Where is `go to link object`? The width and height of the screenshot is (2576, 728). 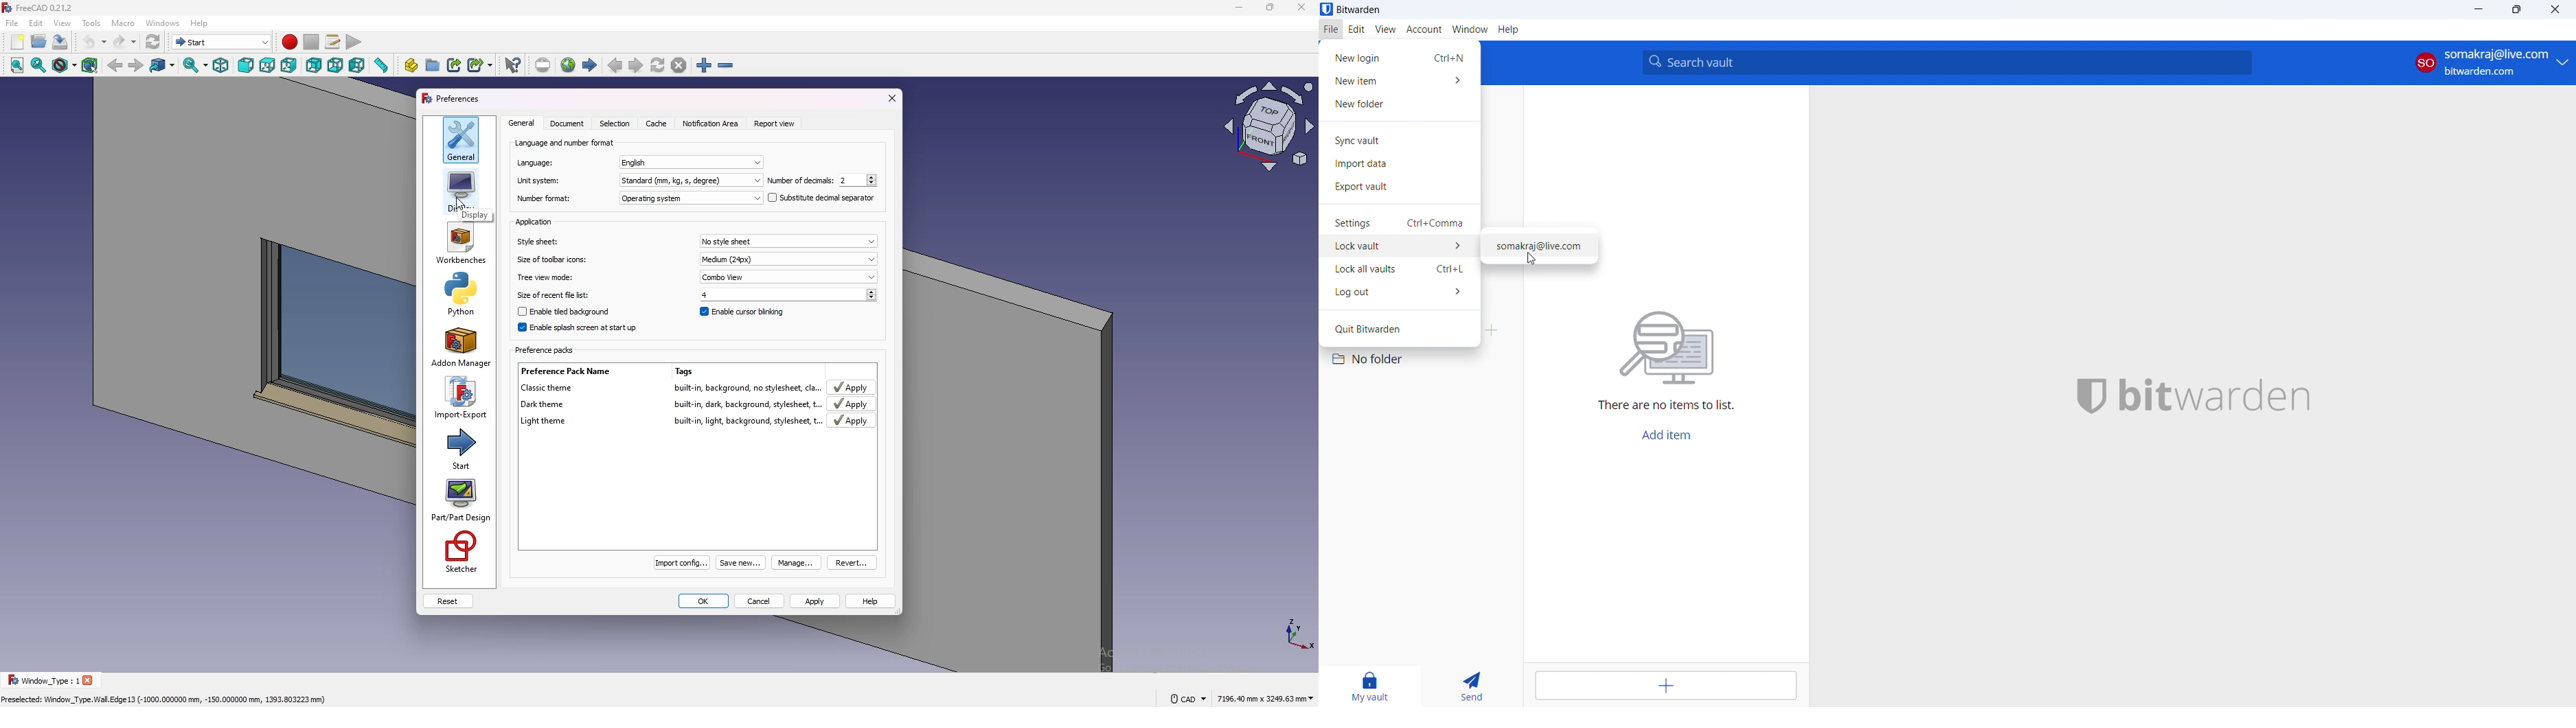
go to link object is located at coordinates (163, 66).